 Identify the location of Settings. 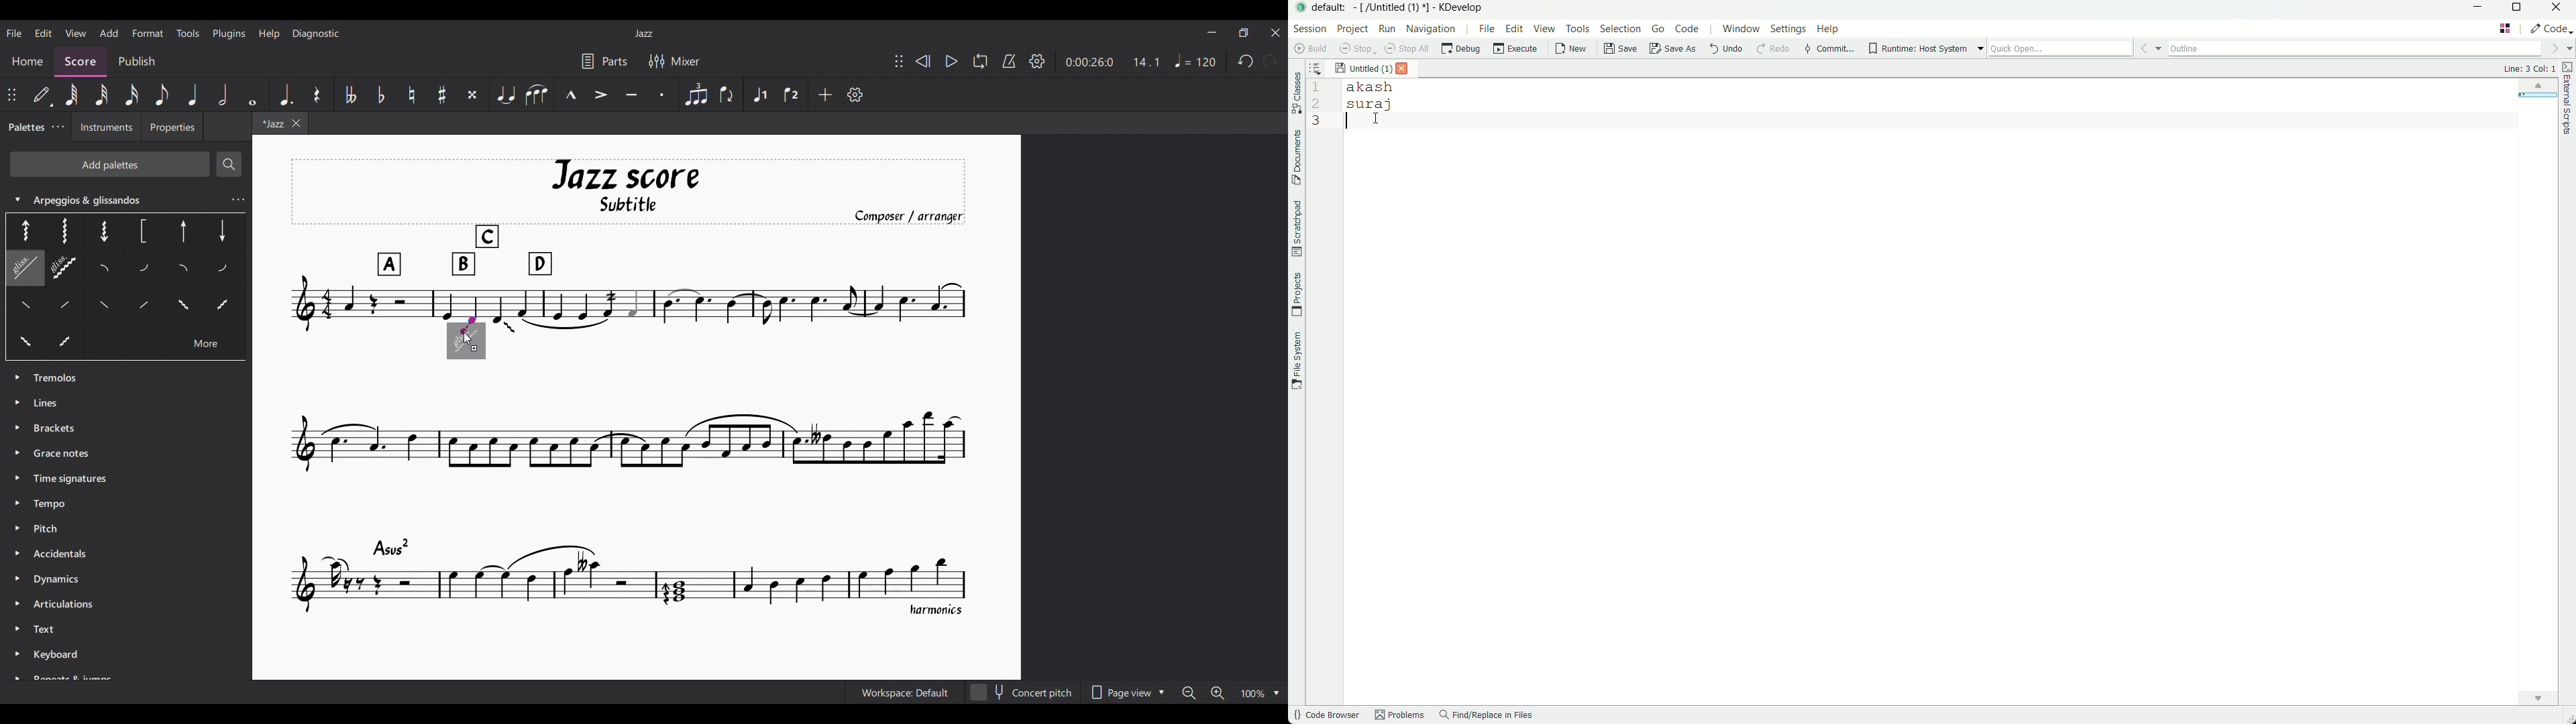
(1037, 61).